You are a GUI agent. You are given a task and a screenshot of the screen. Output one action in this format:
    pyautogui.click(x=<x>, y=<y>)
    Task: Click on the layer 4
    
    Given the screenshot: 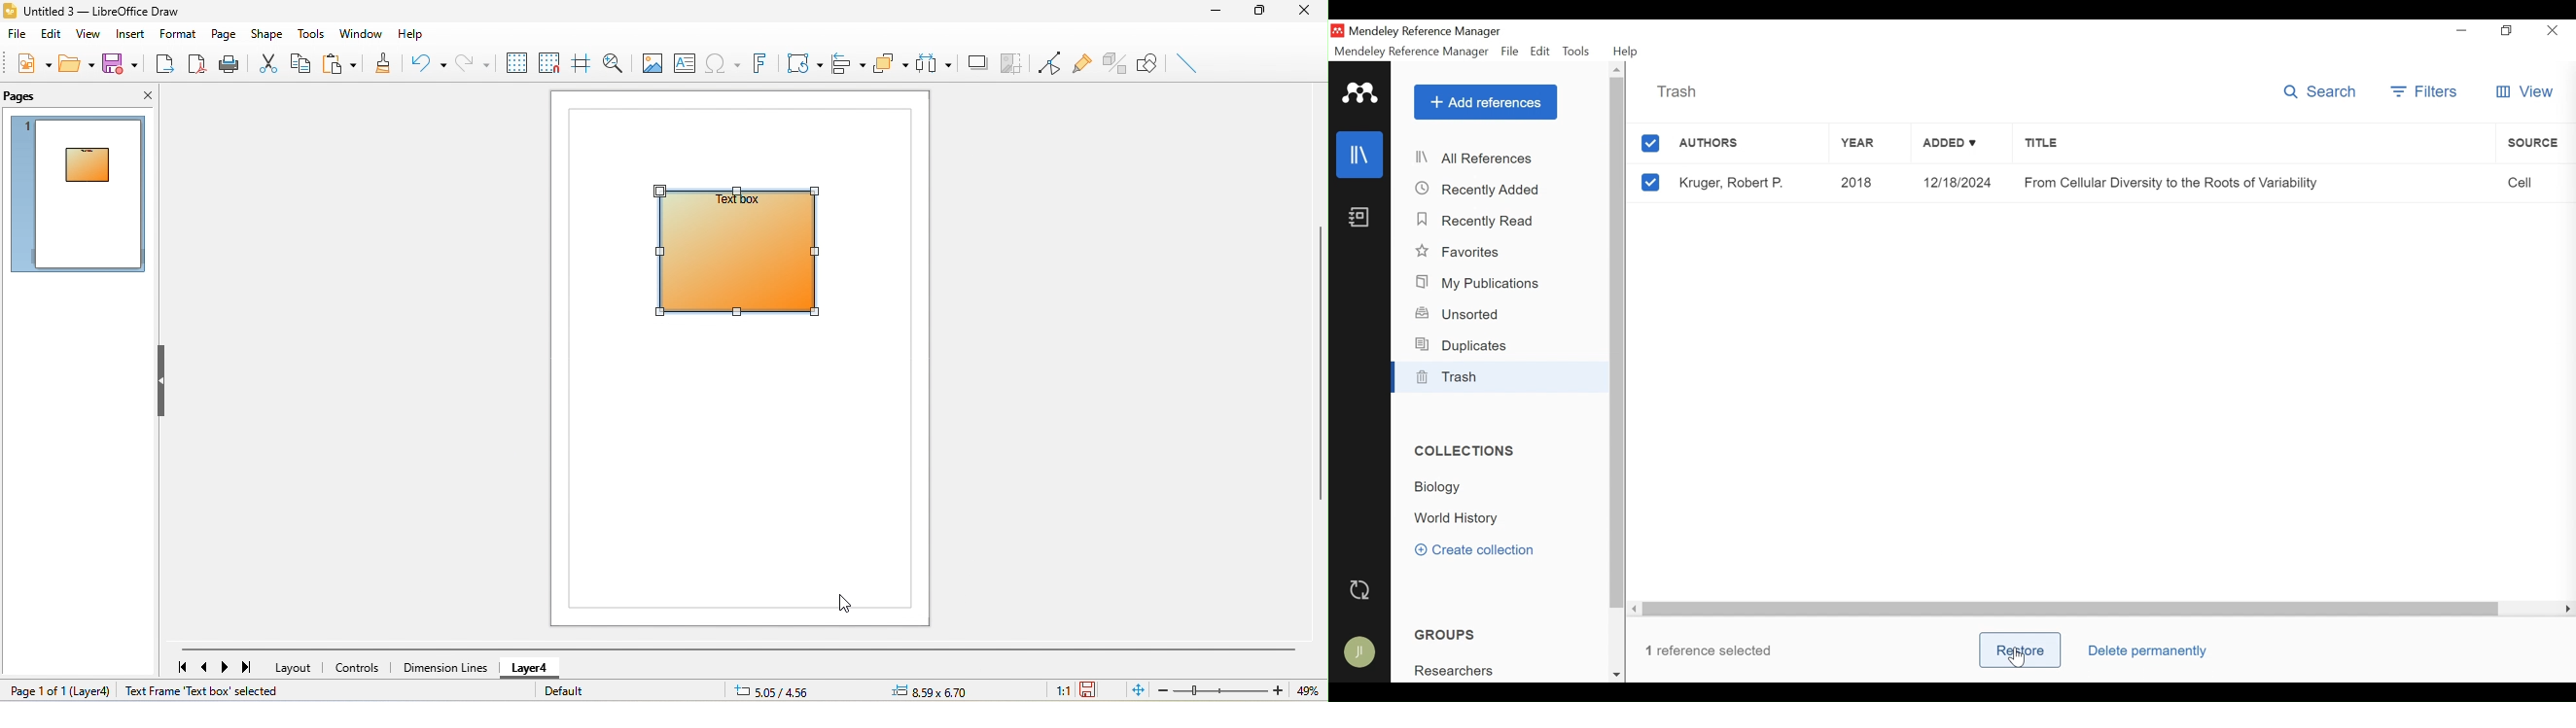 What is the action you would take?
    pyautogui.click(x=528, y=670)
    